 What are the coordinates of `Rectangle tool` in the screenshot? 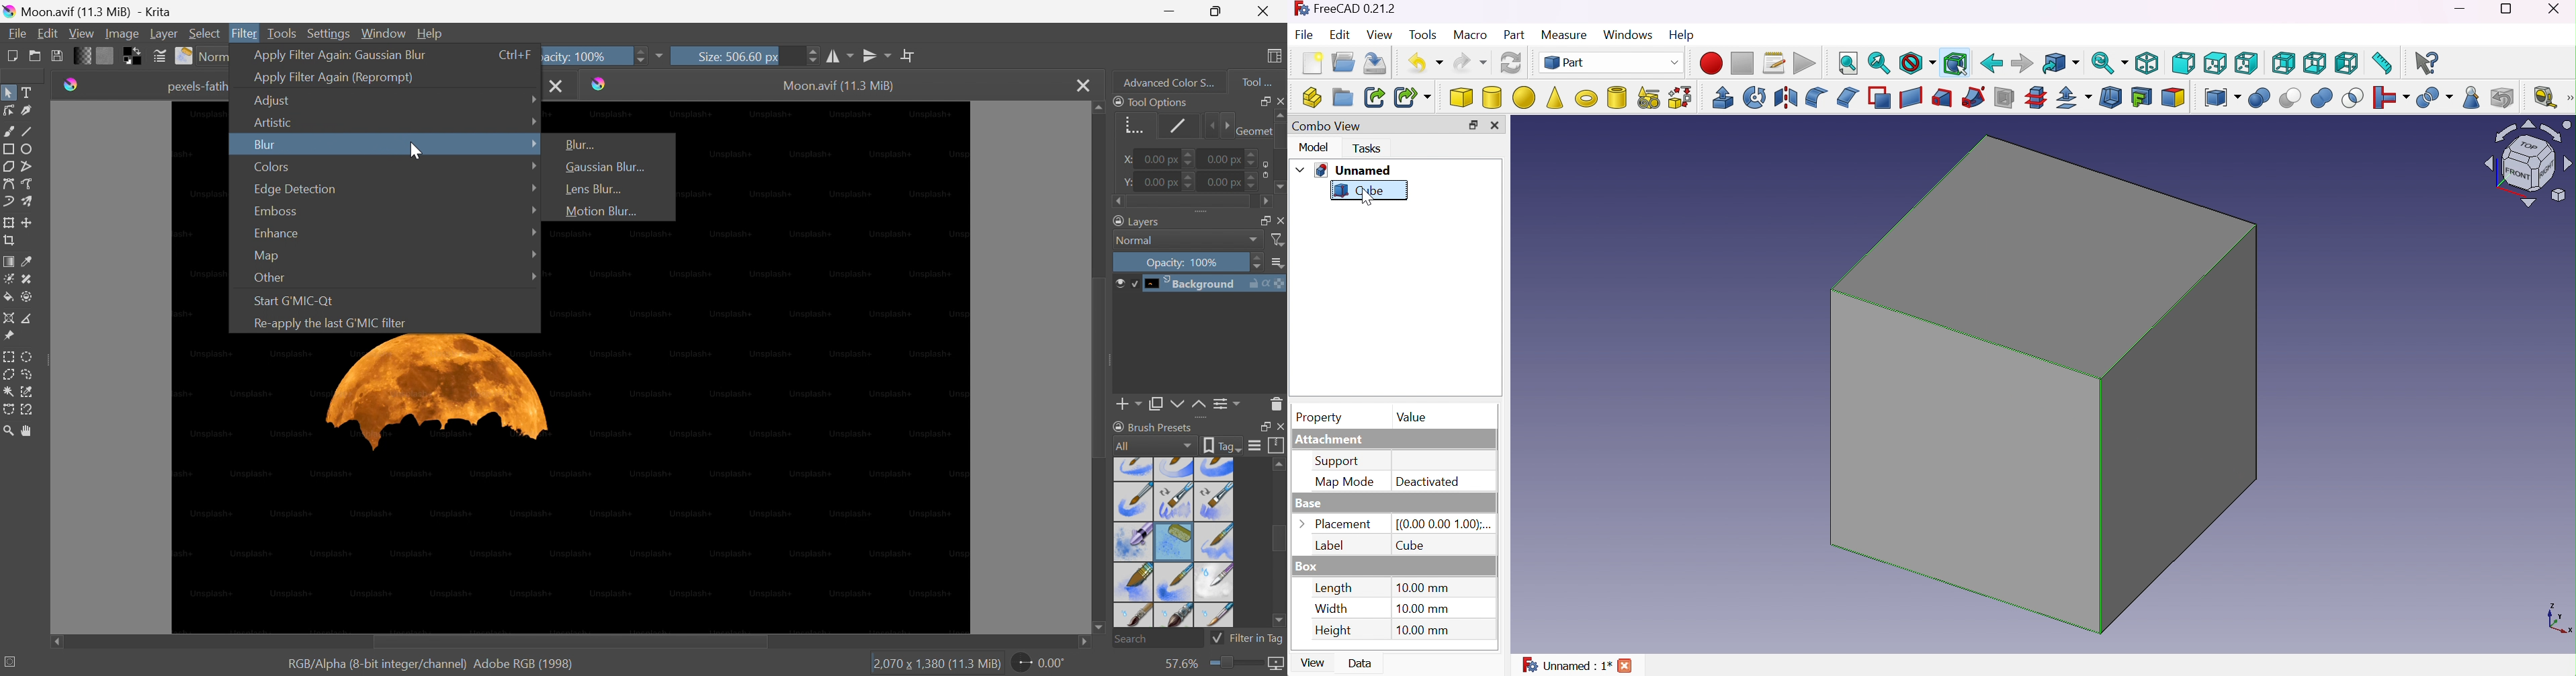 It's located at (8, 149).